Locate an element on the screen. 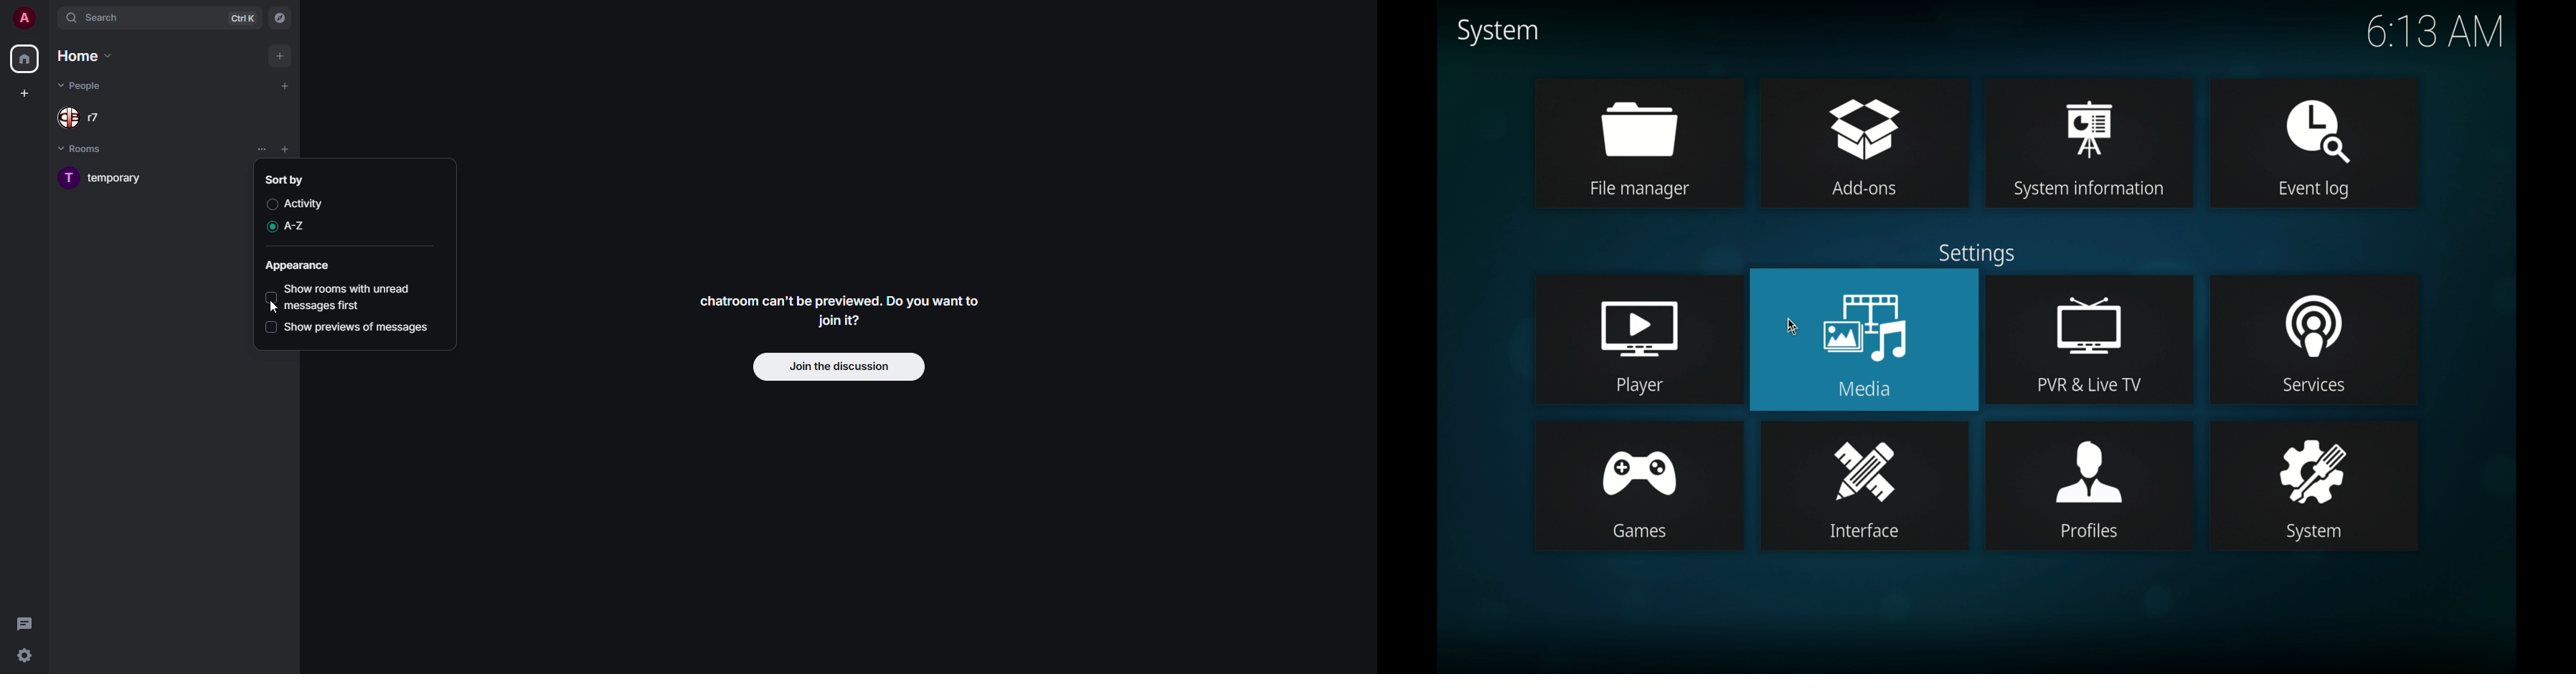  system is located at coordinates (1497, 31).